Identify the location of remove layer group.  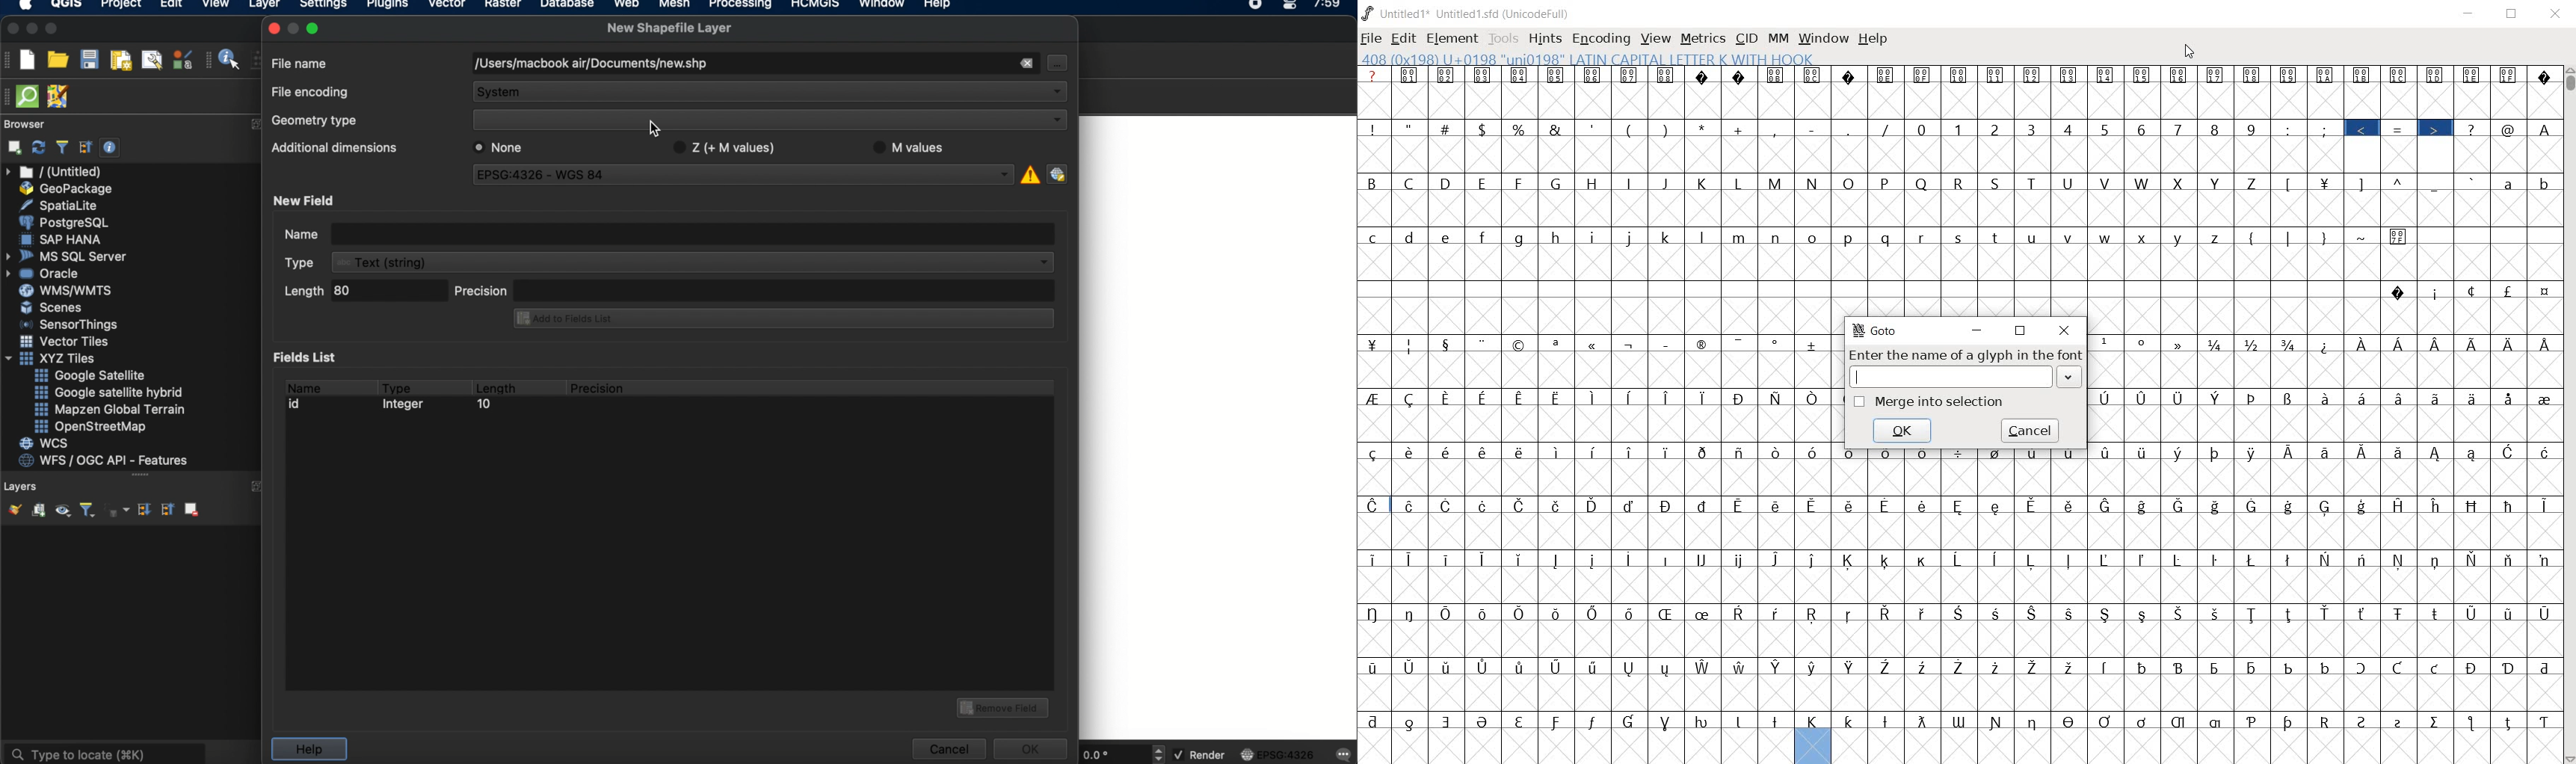
(190, 509).